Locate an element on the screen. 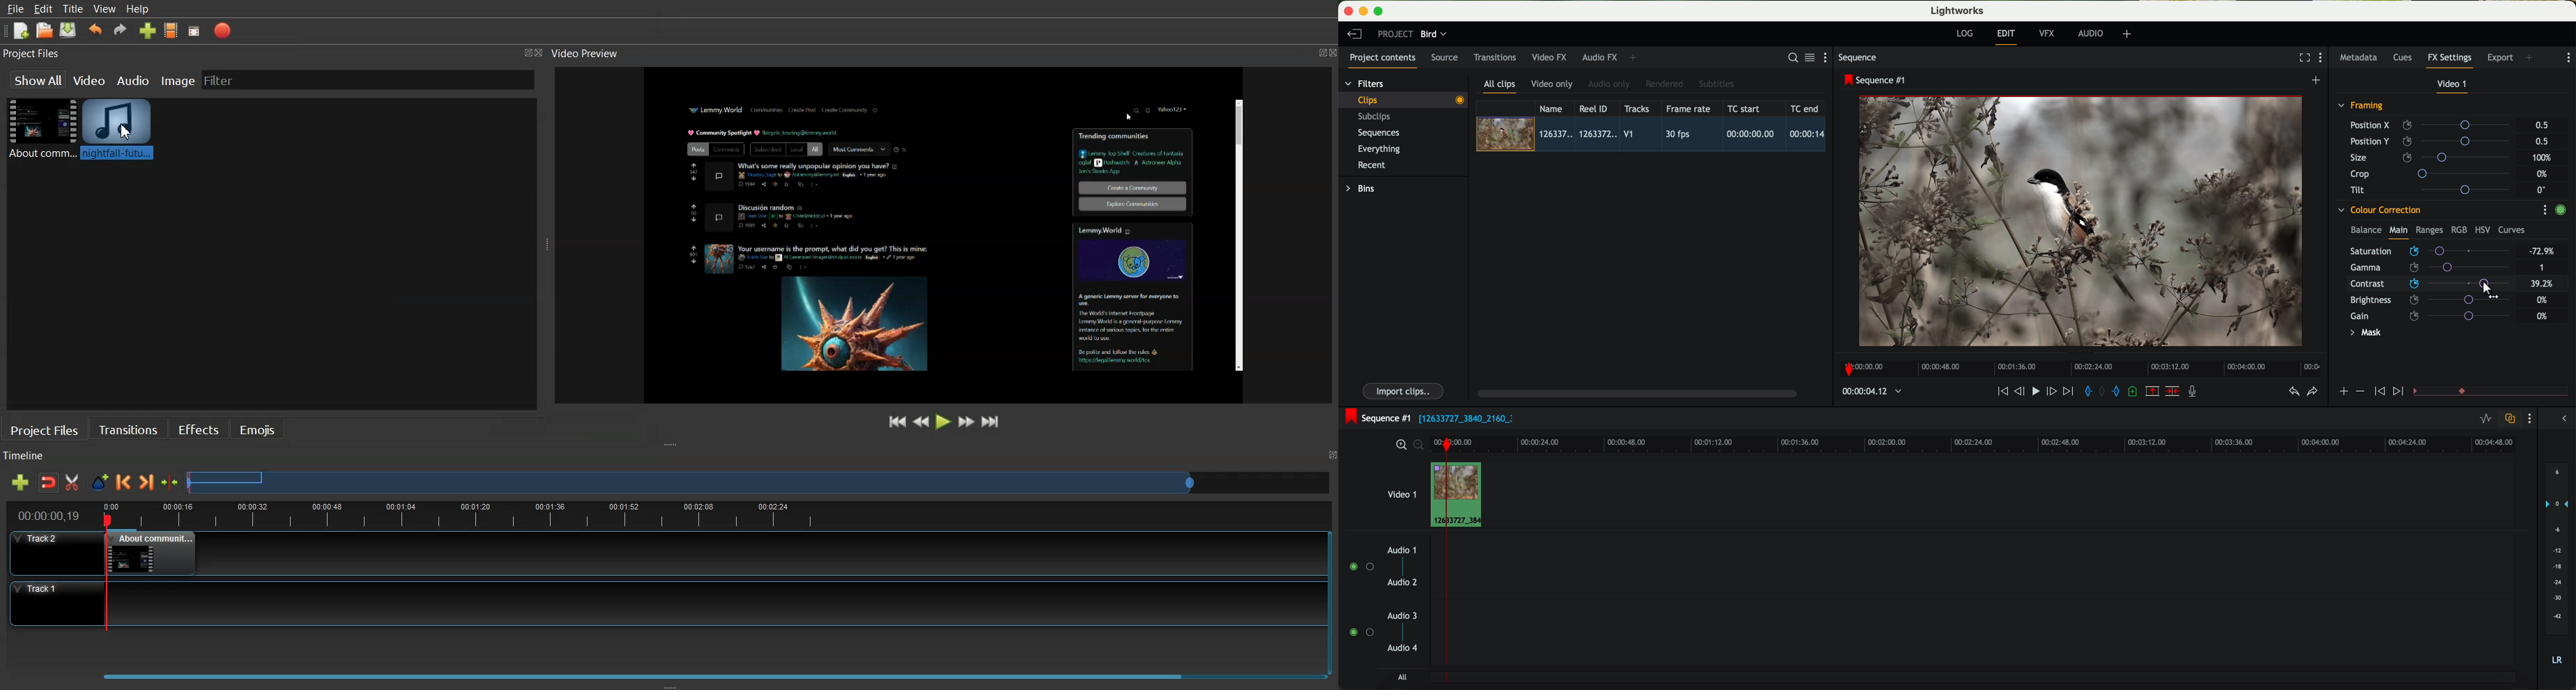 This screenshot has height=700, width=2576. audio output level (d/B) is located at coordinates (2558, 567).